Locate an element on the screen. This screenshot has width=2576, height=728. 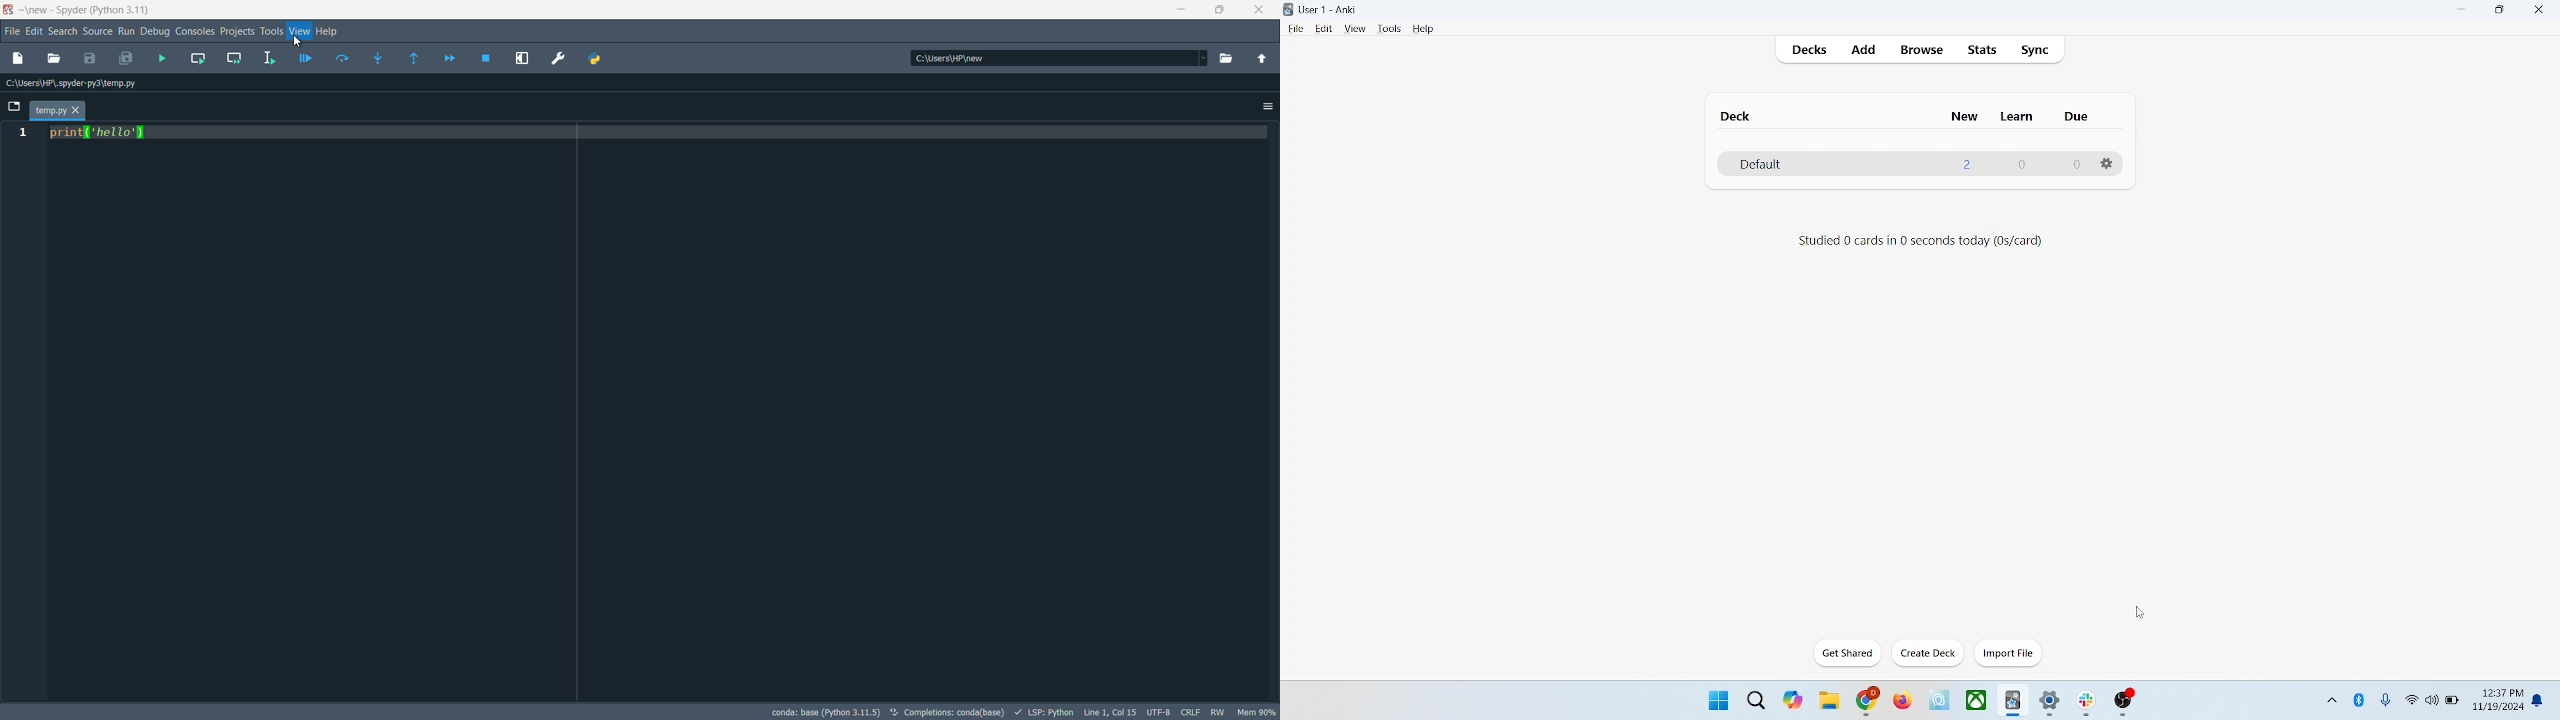
browse is located at coordinates (1920, 49).